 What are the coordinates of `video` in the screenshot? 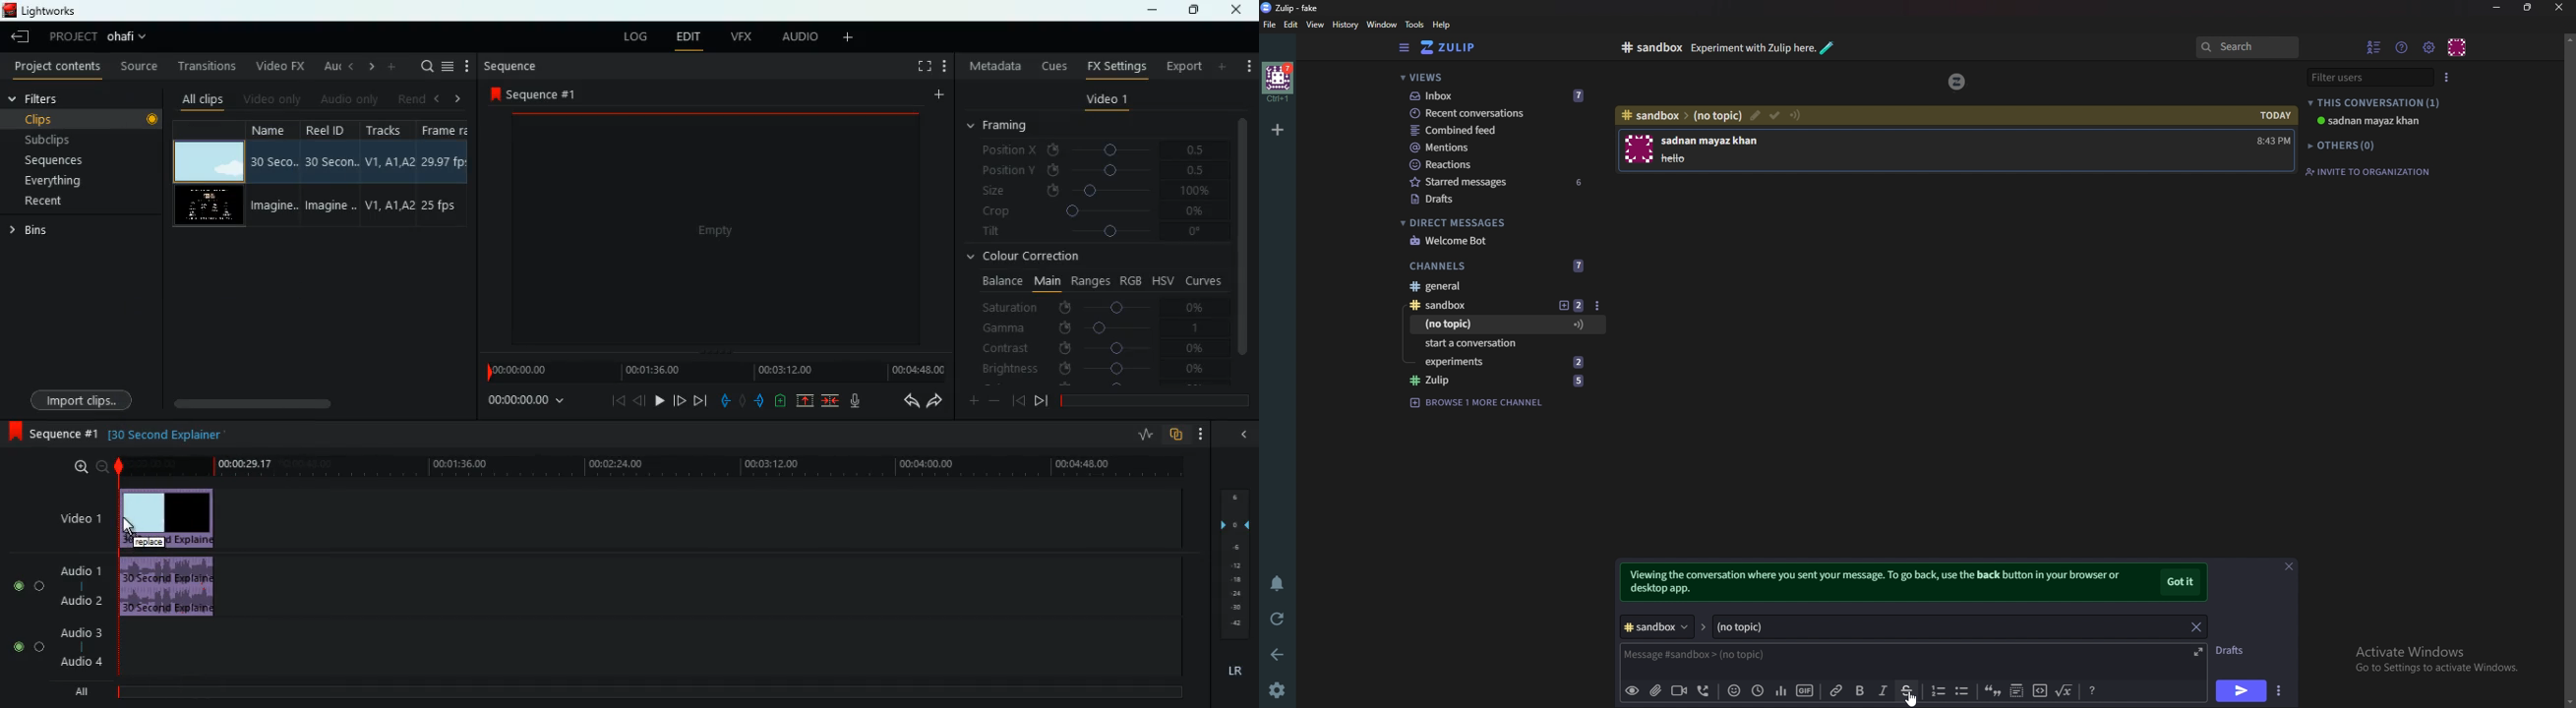 It's located at (208, 208).